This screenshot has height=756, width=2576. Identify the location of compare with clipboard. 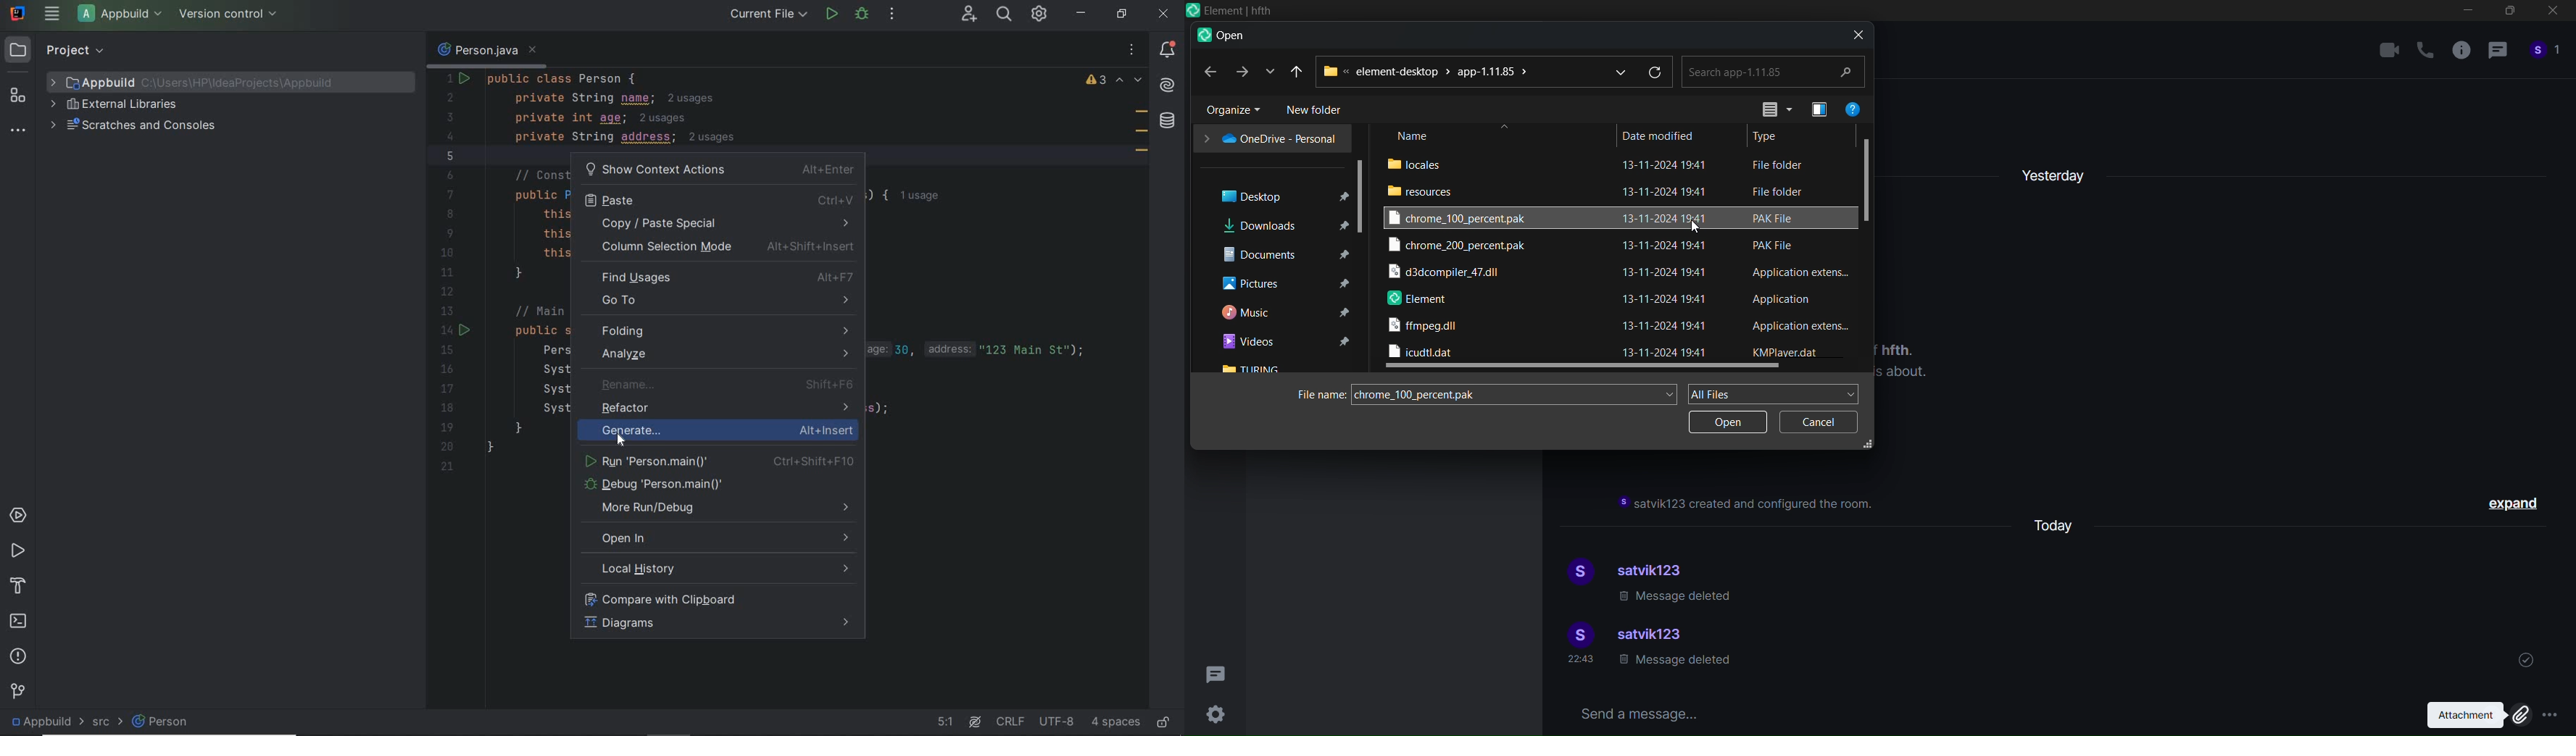
(715, 598).